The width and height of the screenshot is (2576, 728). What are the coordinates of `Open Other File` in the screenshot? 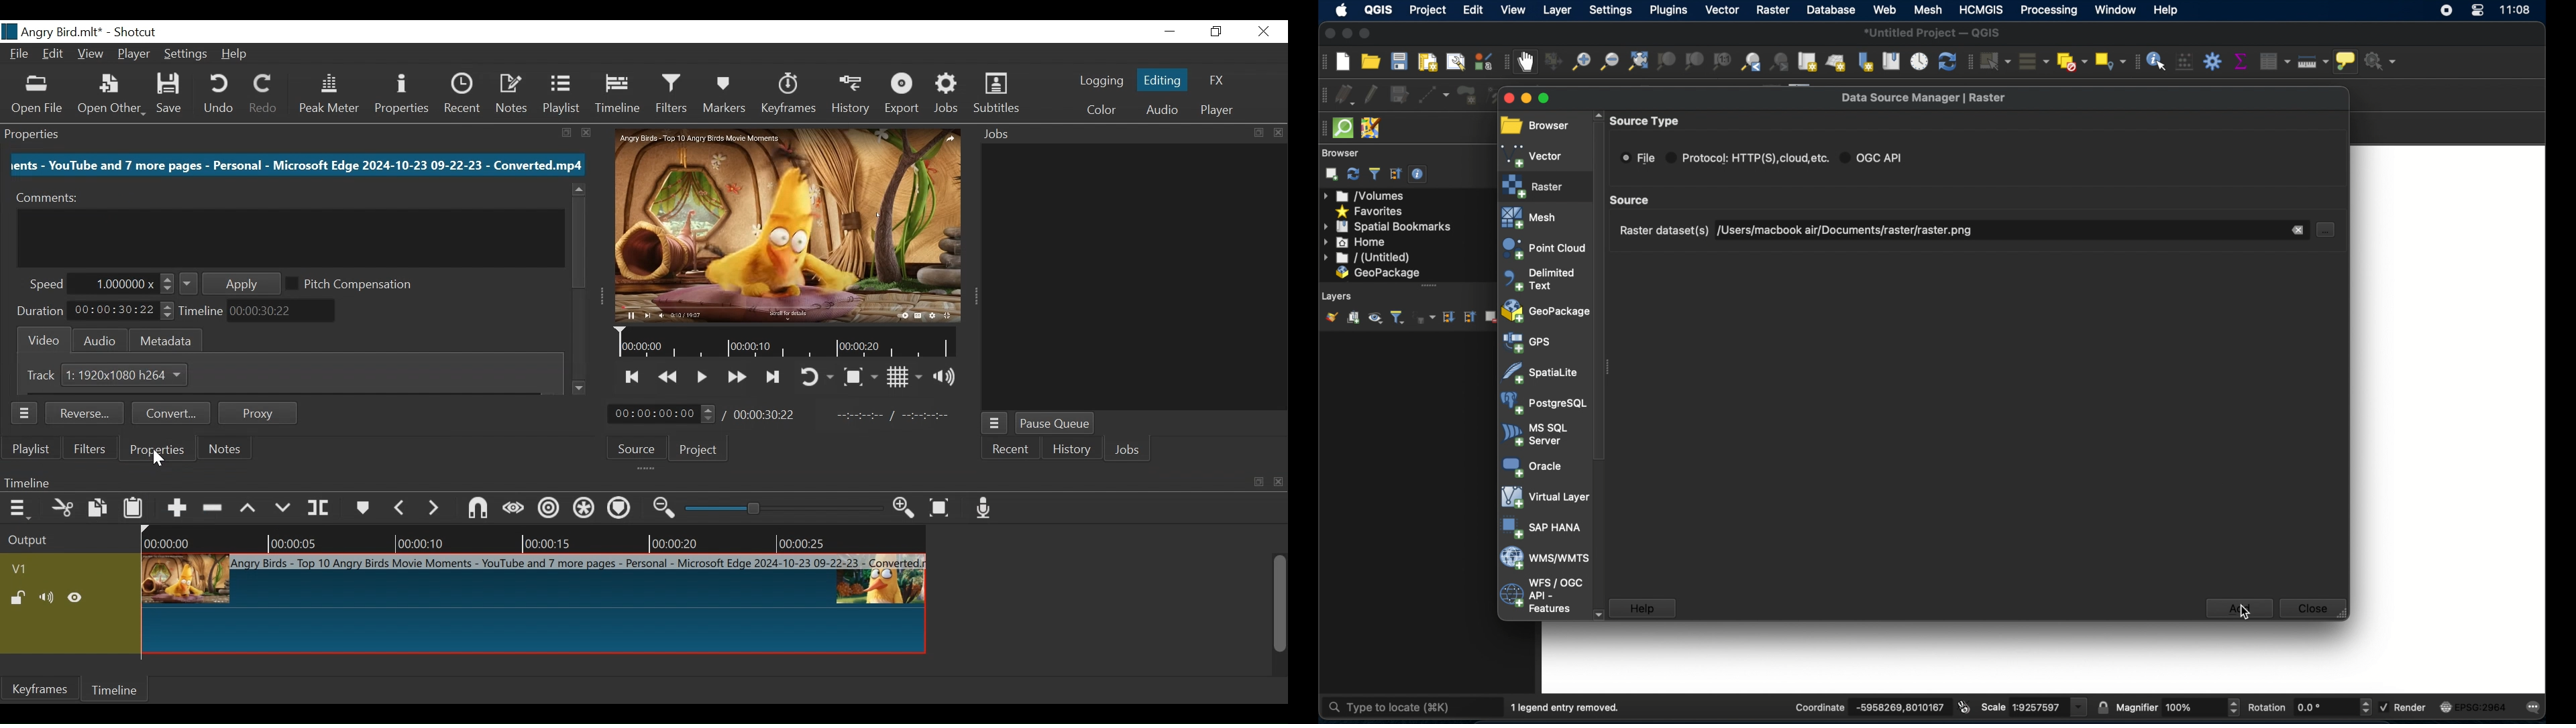 It's located at (38, 97).